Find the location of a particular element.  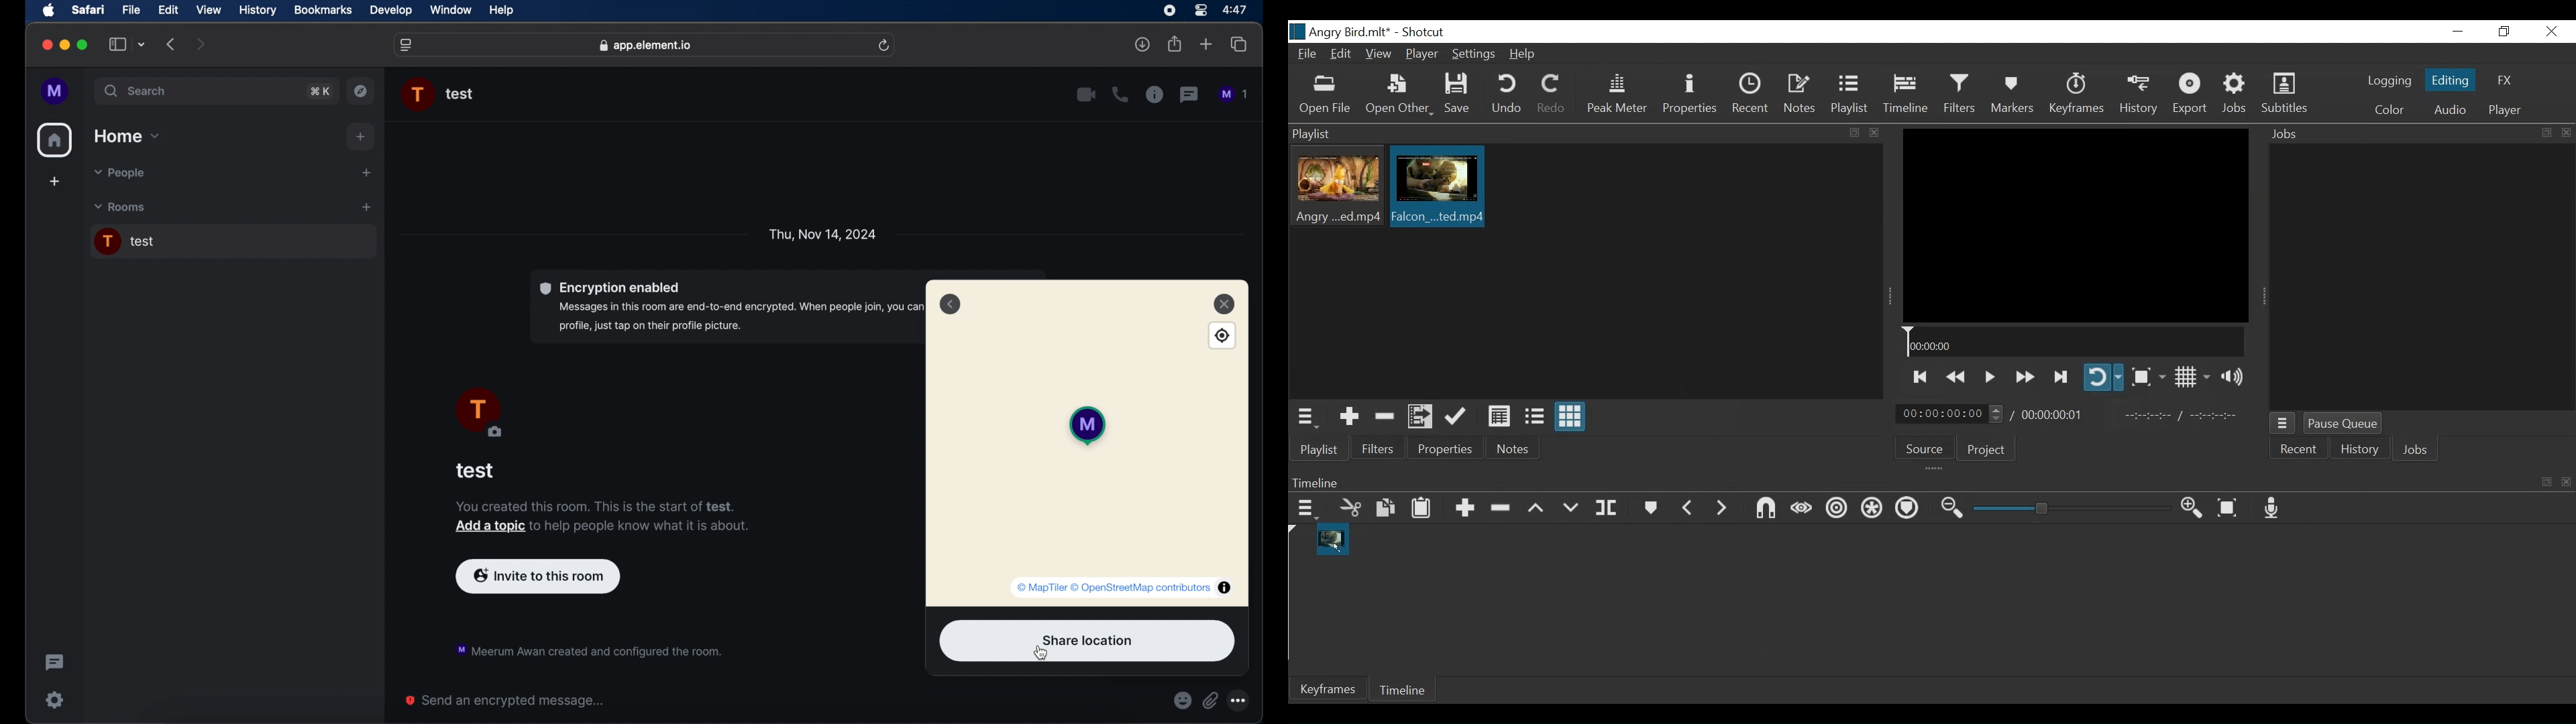

control center is located at coordinates (1199, 9).